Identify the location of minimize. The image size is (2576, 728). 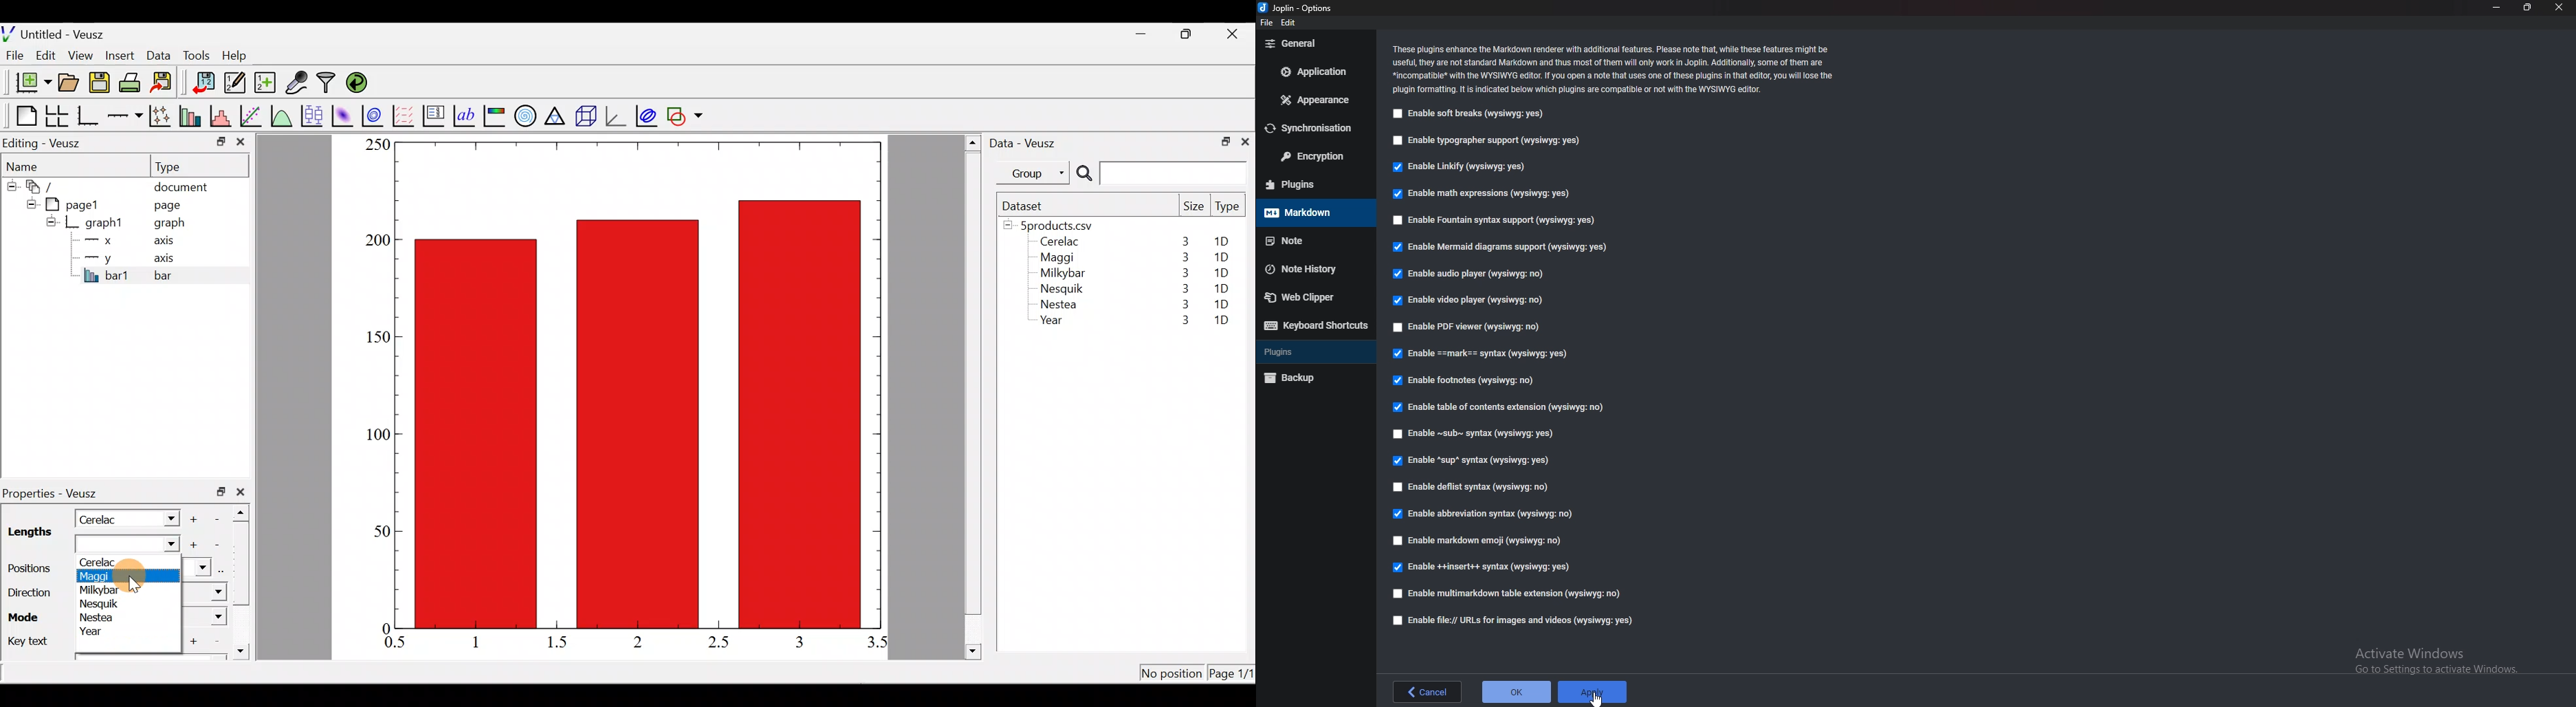
(220, 141).